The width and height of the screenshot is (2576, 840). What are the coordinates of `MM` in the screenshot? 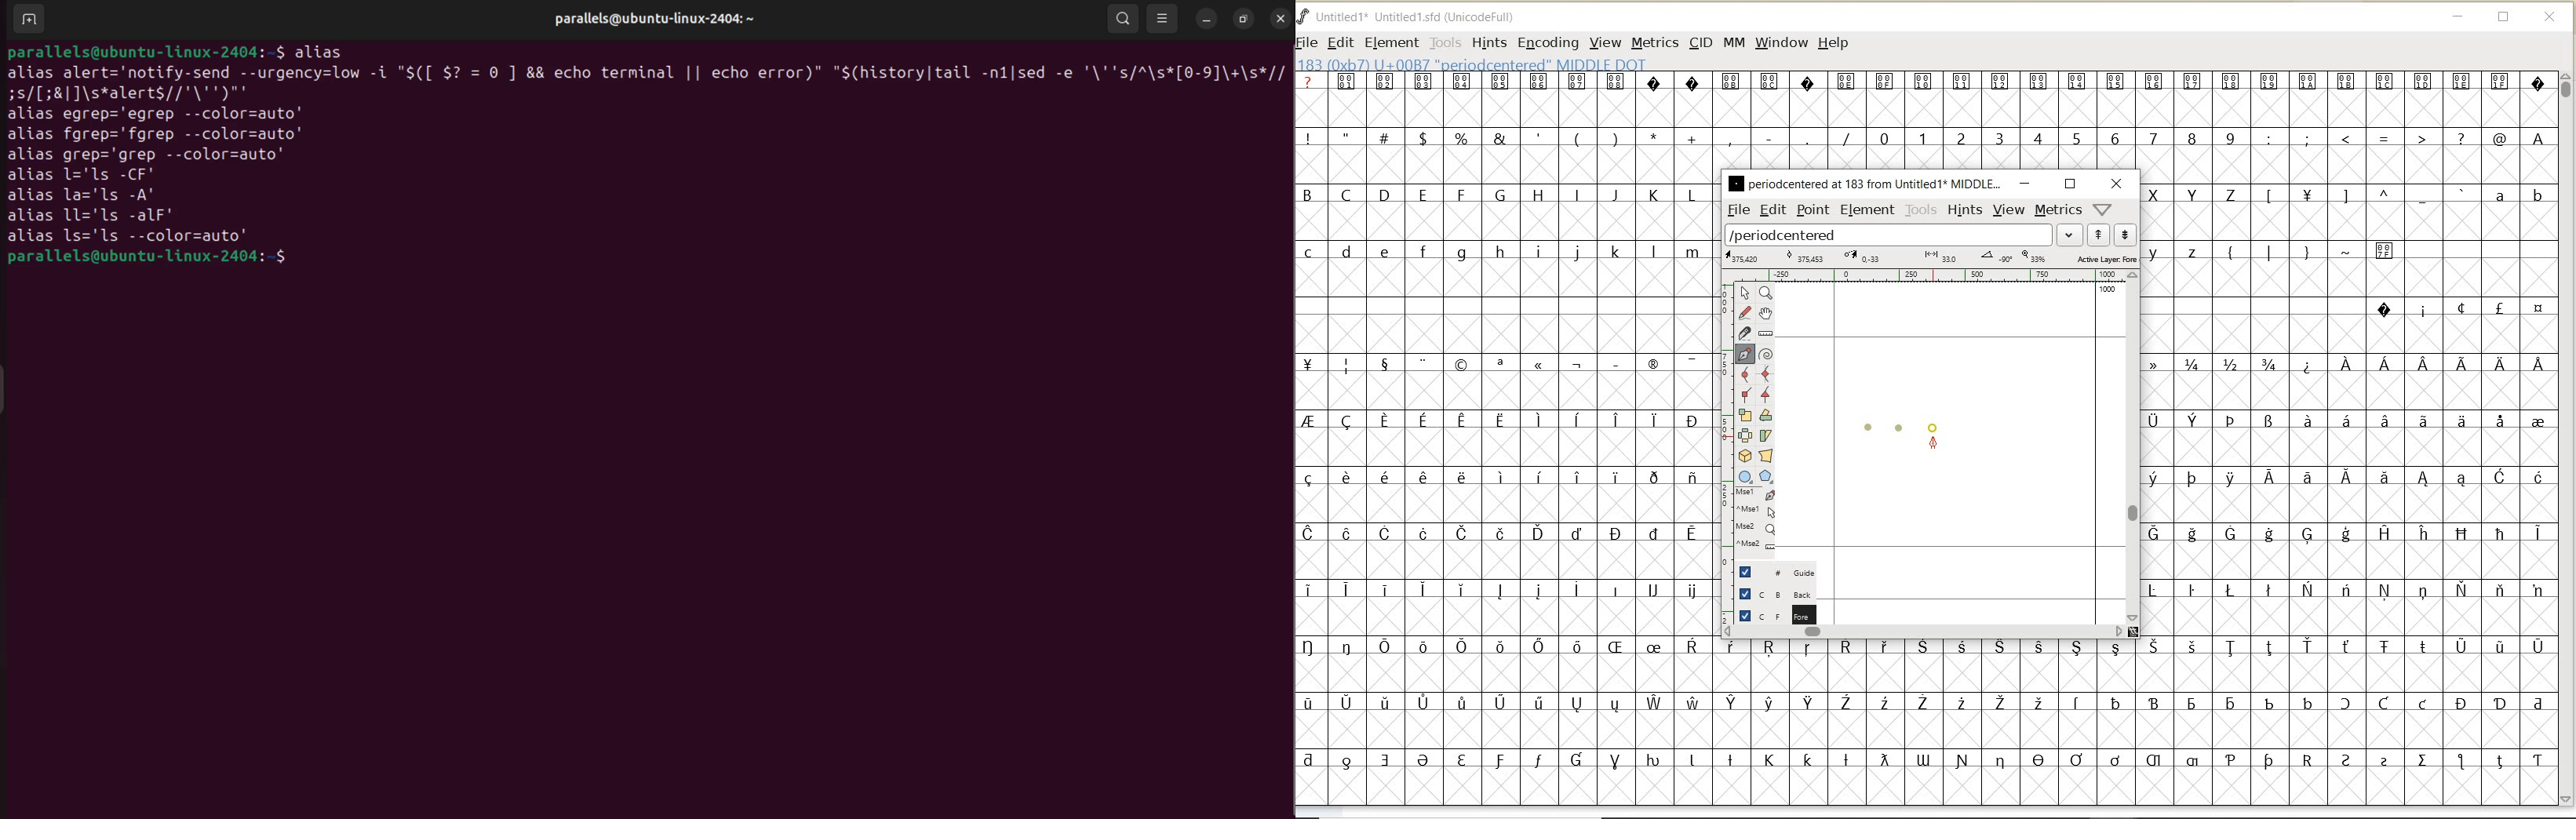 It's located at (1734, 43).